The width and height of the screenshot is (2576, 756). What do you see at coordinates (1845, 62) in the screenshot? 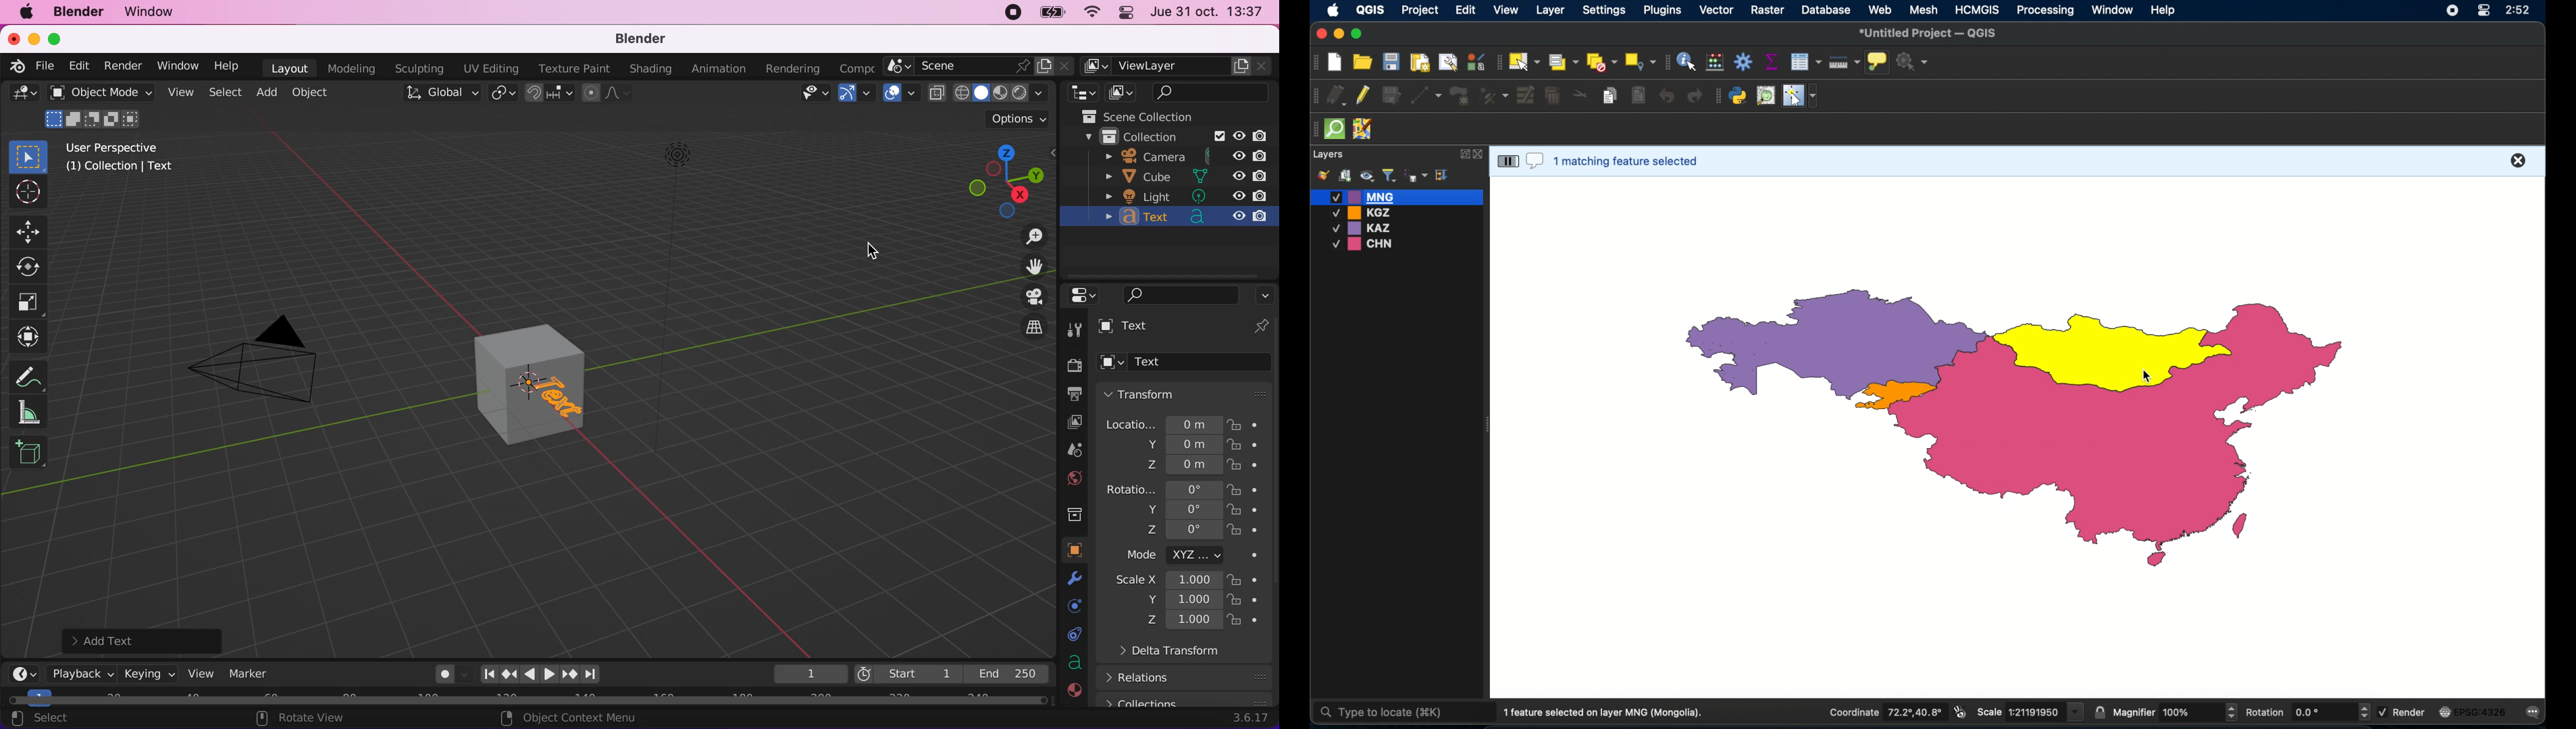
I see `measure line` at bounding box center [1845, 62].